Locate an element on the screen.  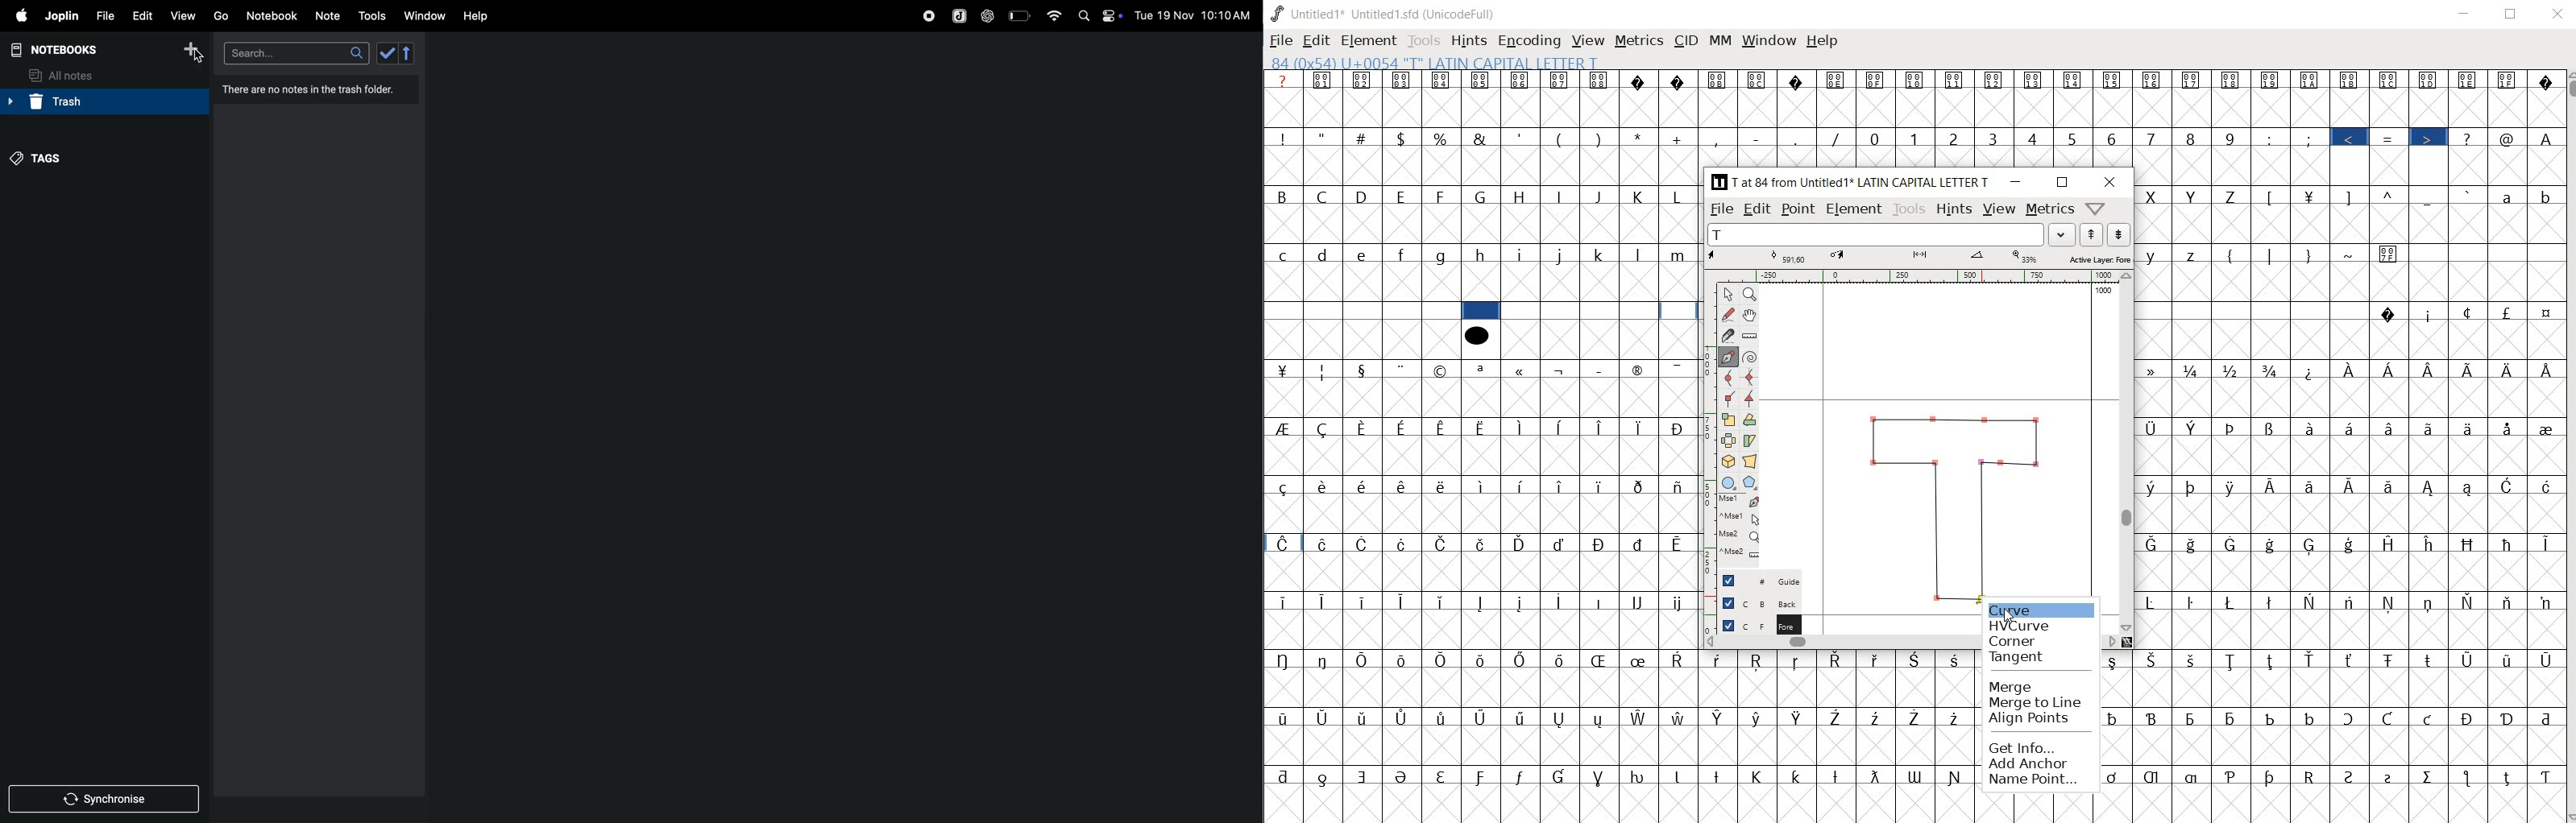
Symbol is located at coordinates (1600, 544).